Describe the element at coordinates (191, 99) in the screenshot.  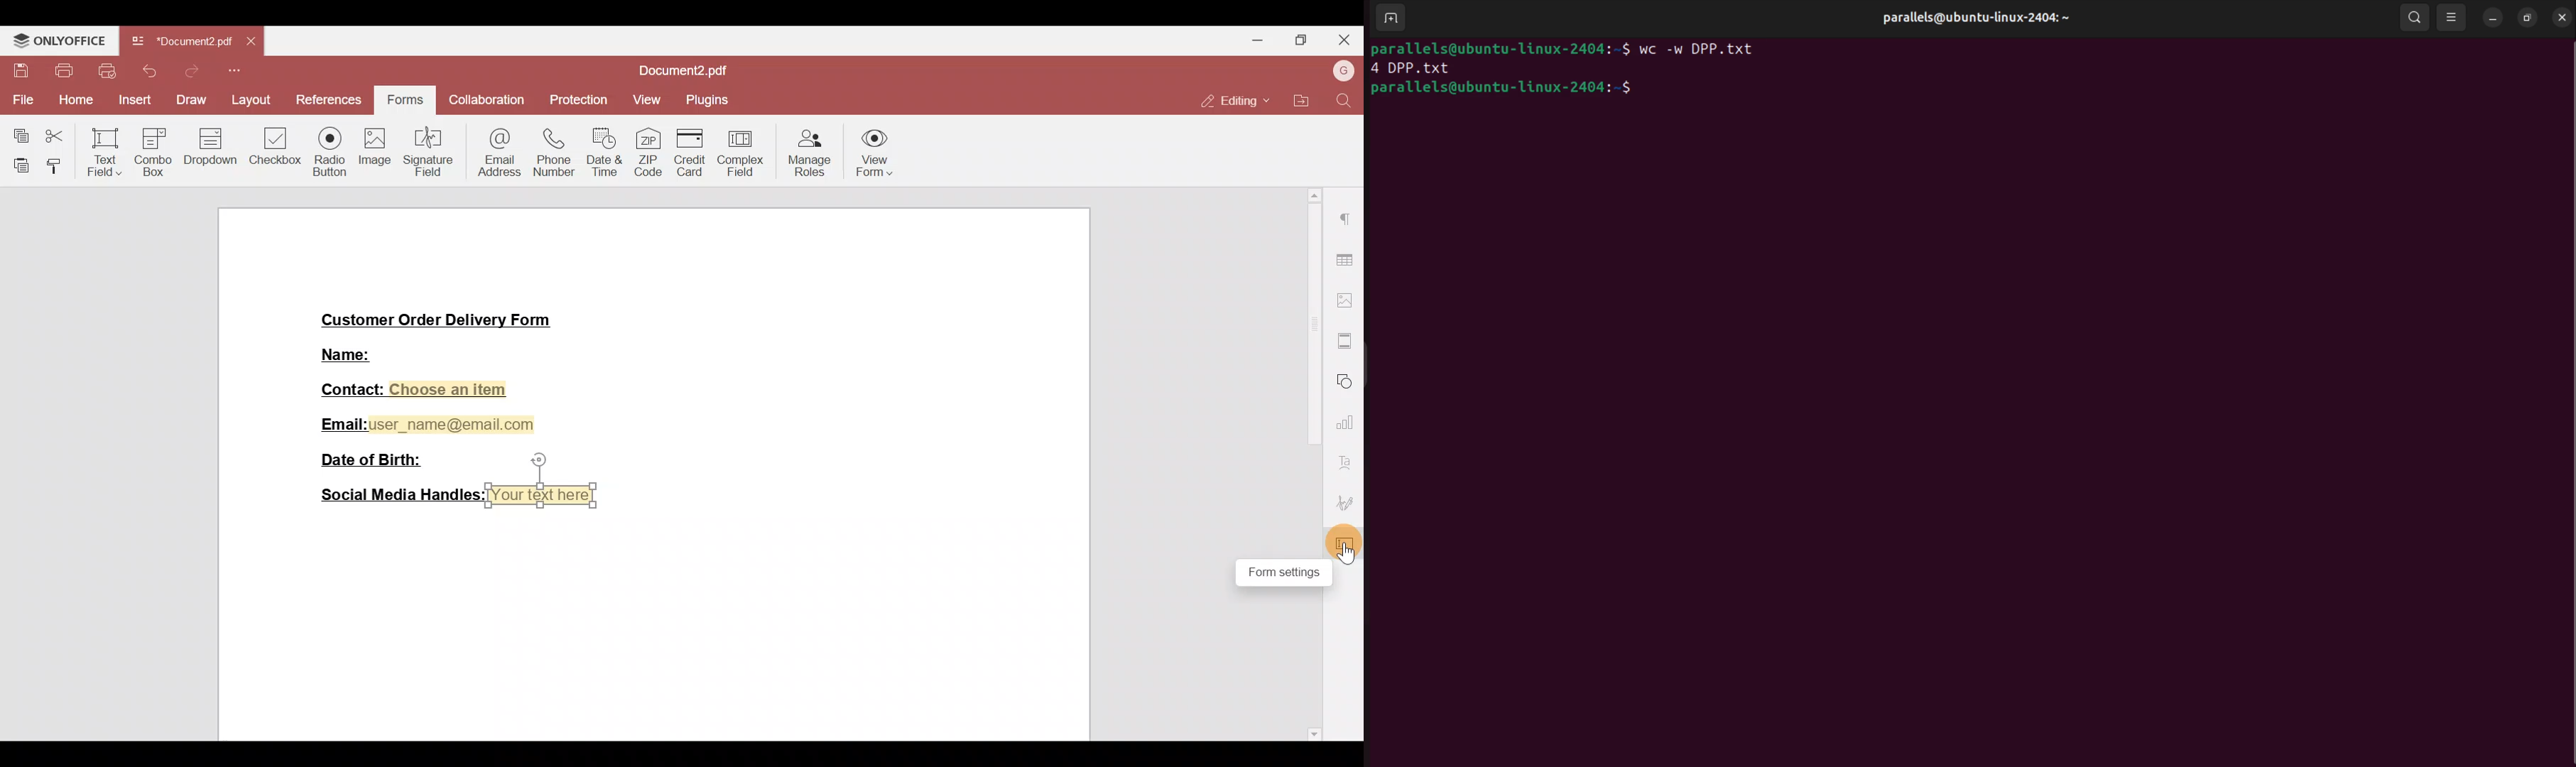
I see `Draw` at that location.